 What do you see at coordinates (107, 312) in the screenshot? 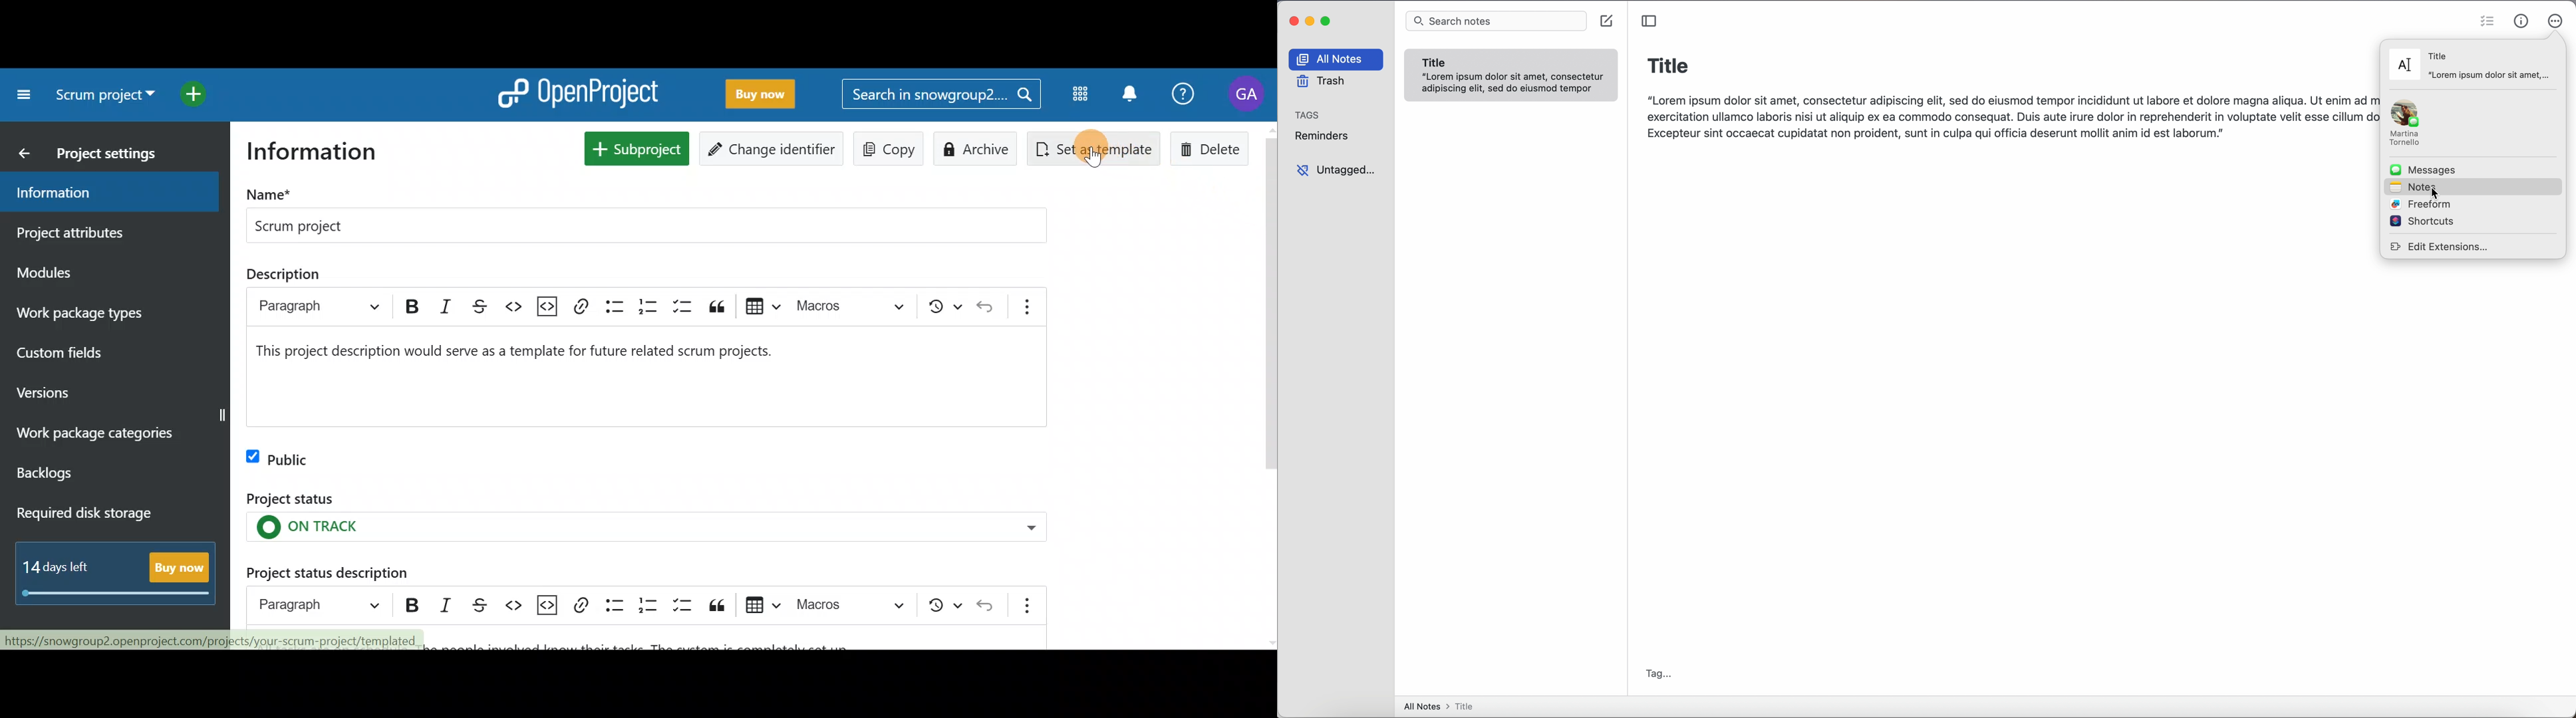
I see `Work package types` at bounding box center [107, 312].